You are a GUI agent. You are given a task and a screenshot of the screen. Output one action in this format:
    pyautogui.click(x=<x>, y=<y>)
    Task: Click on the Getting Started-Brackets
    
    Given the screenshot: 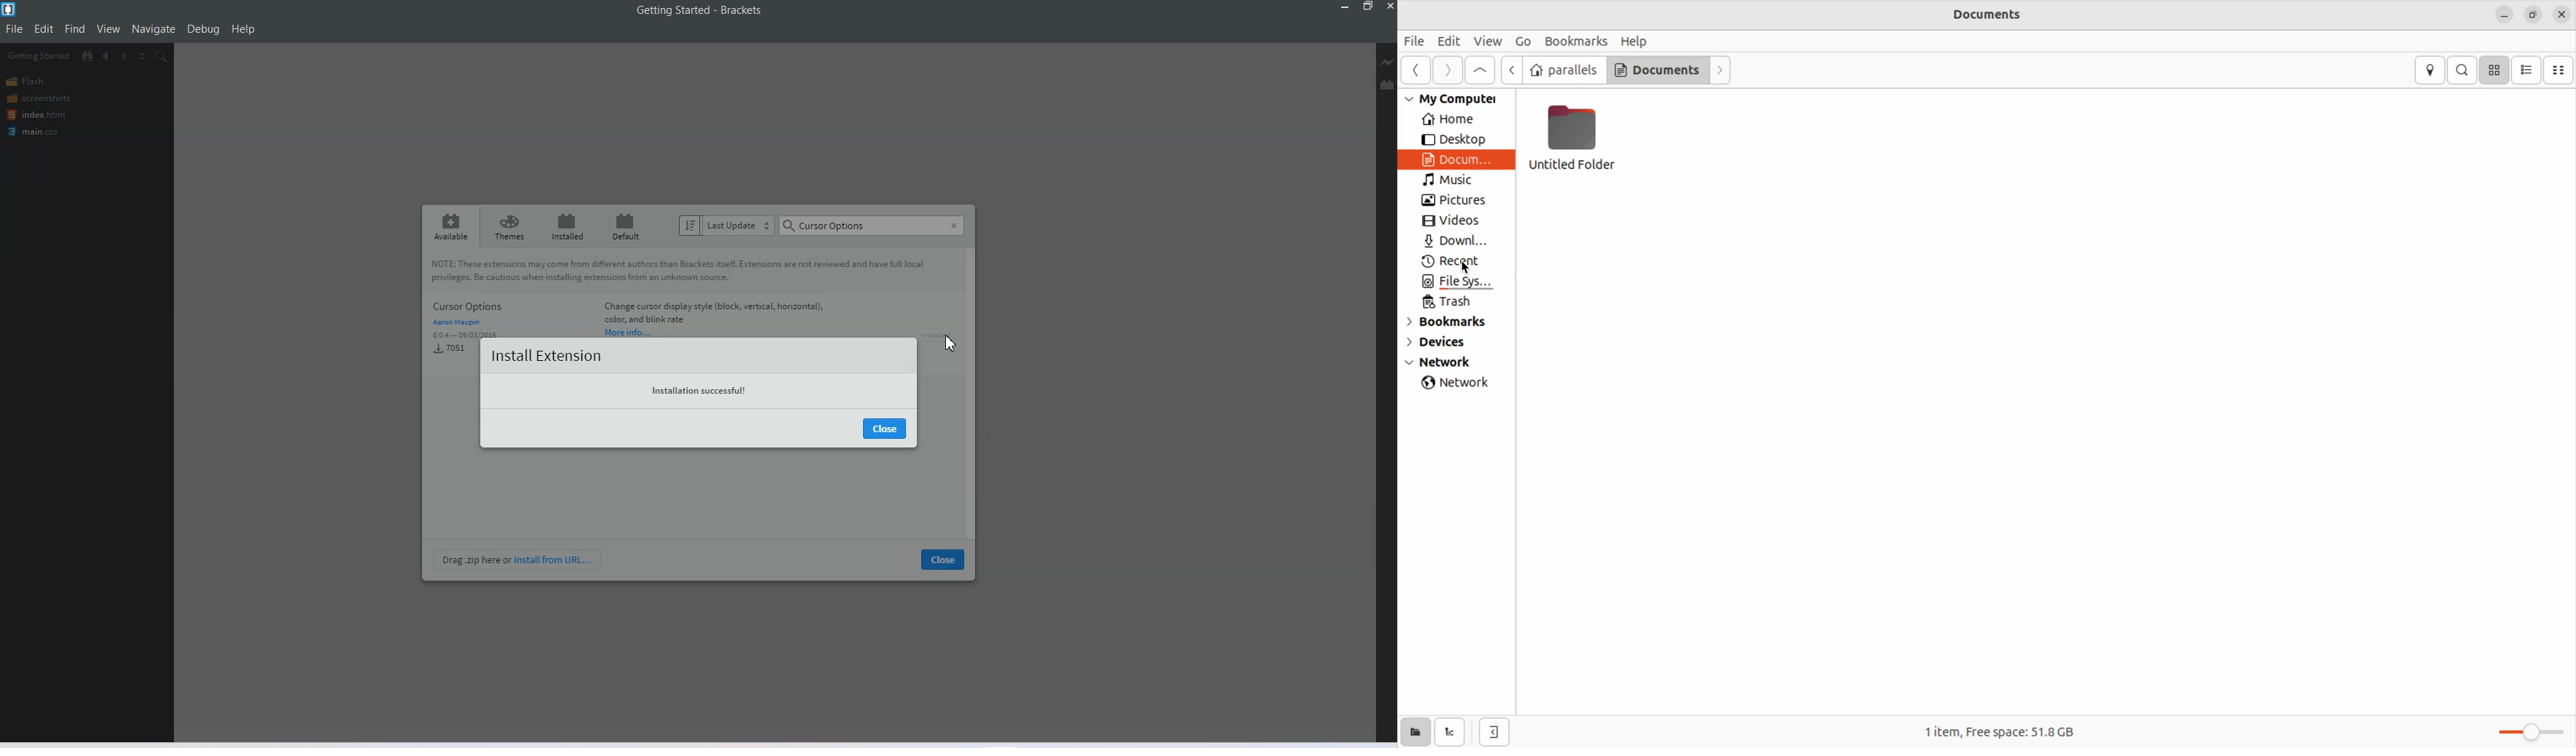 What is the action you would take?
    pyautogui.click(x=699, y=11)
    